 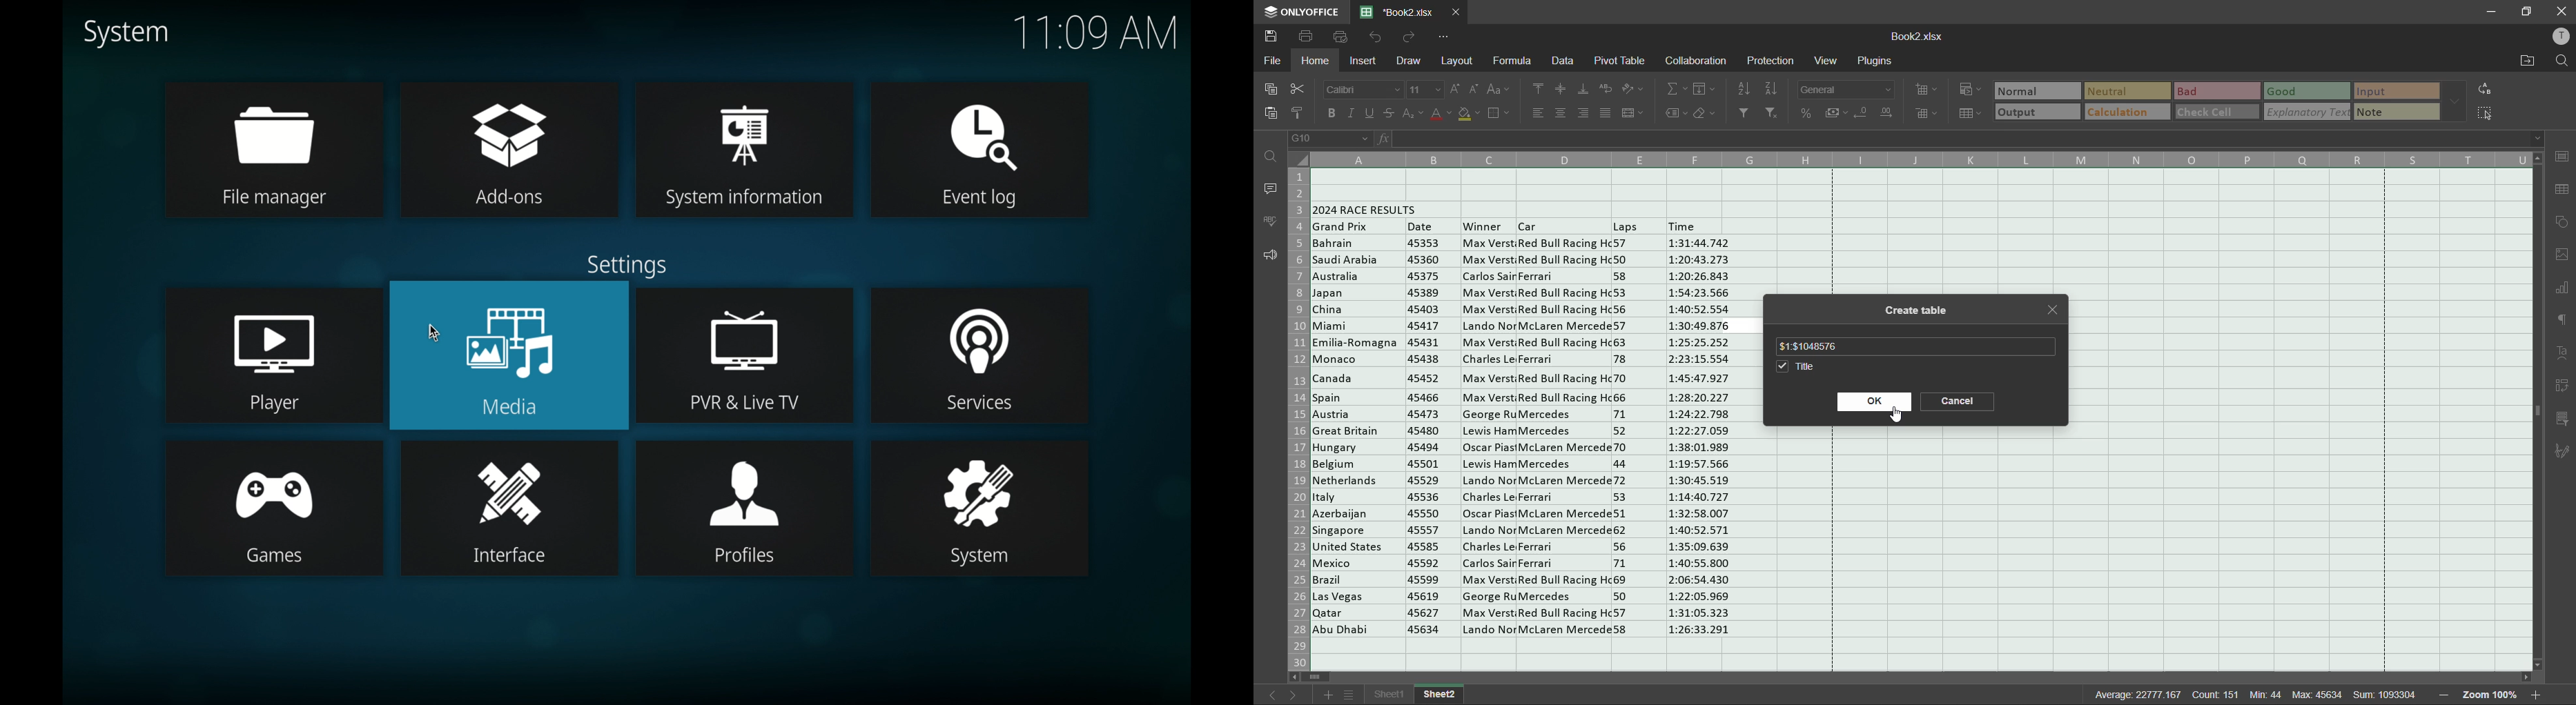 I want to click on filter, so click(x=1746, y=113).